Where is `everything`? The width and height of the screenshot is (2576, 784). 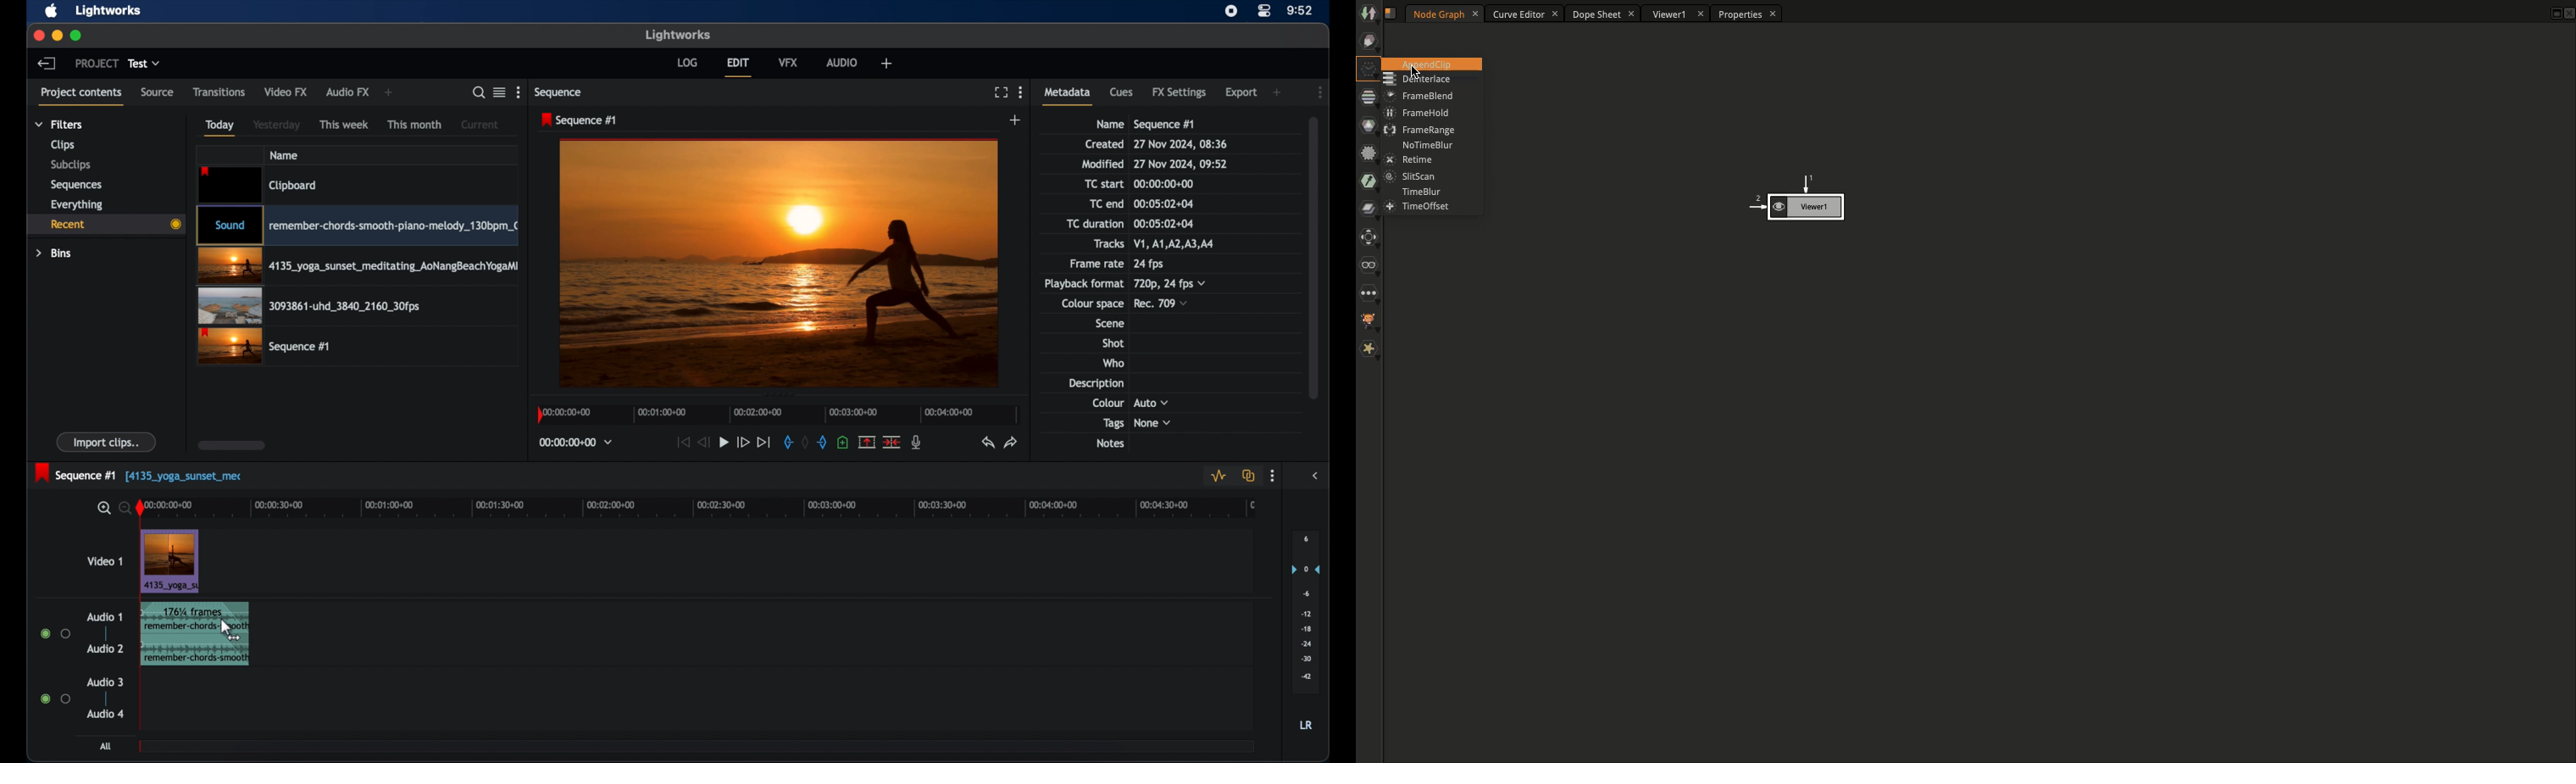
everything is located at coordinates (76, 205).